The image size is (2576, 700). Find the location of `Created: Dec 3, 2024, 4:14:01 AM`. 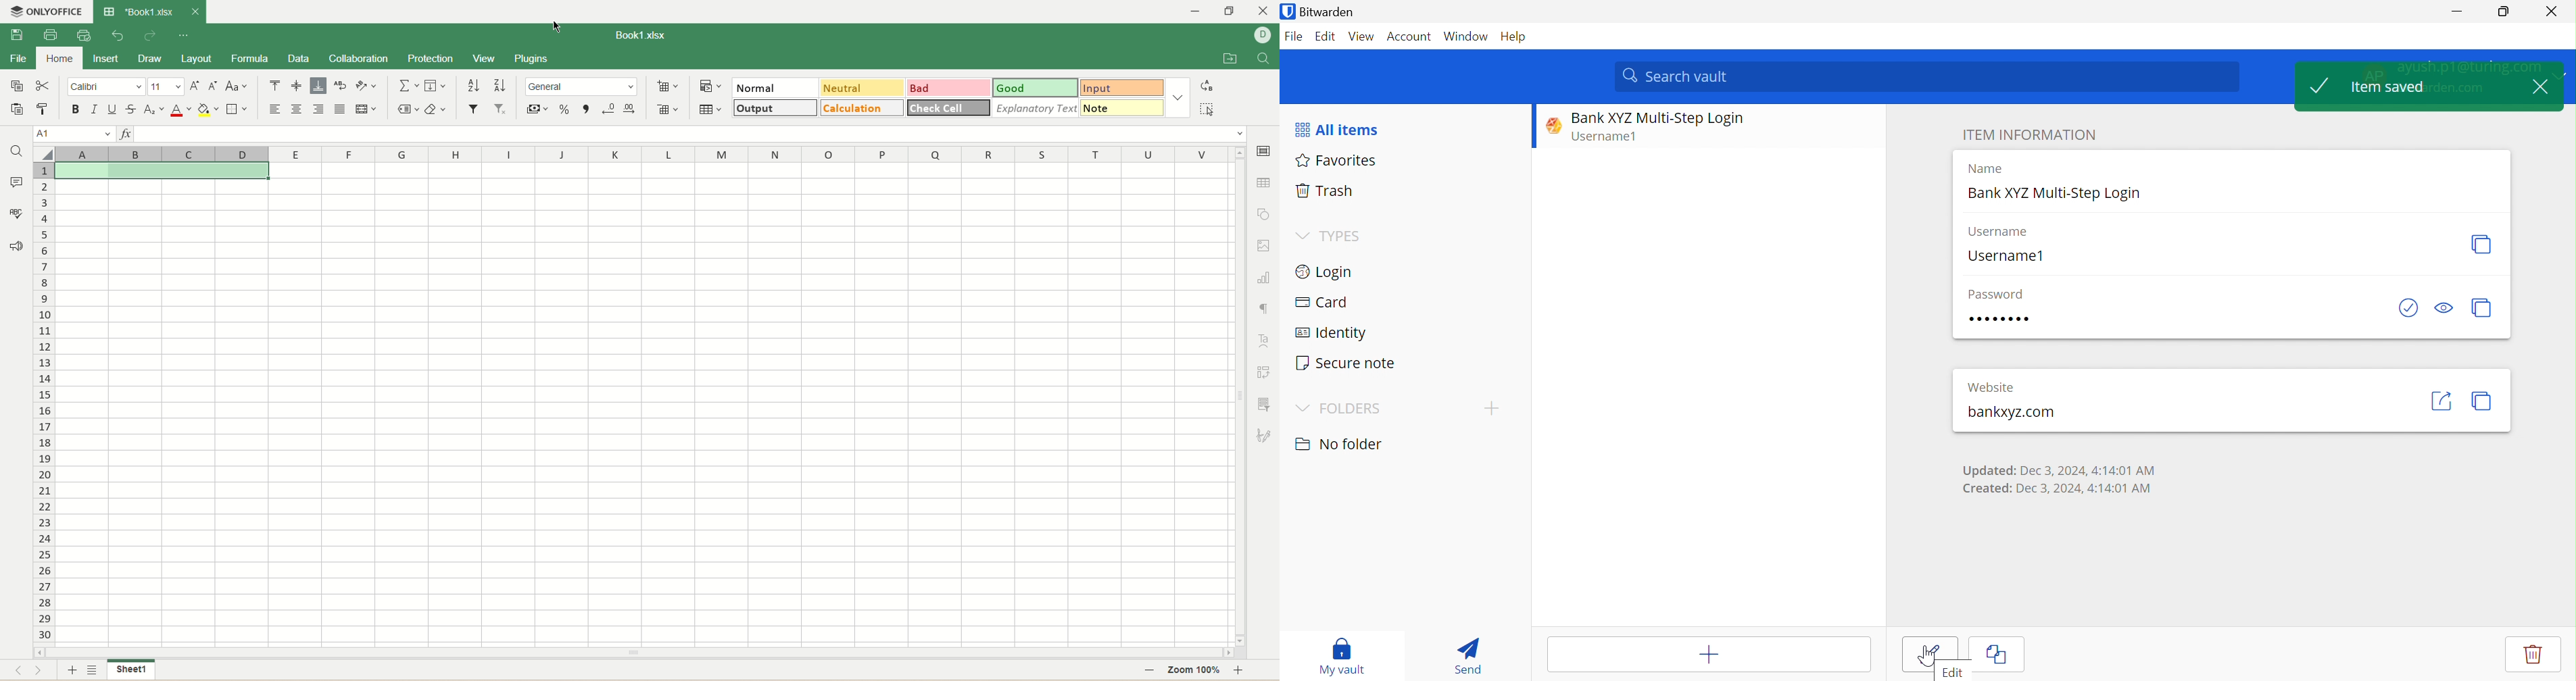

Created: Dec 3, 2024, 4:14:01 AM is located at coordinates (2060, 489).